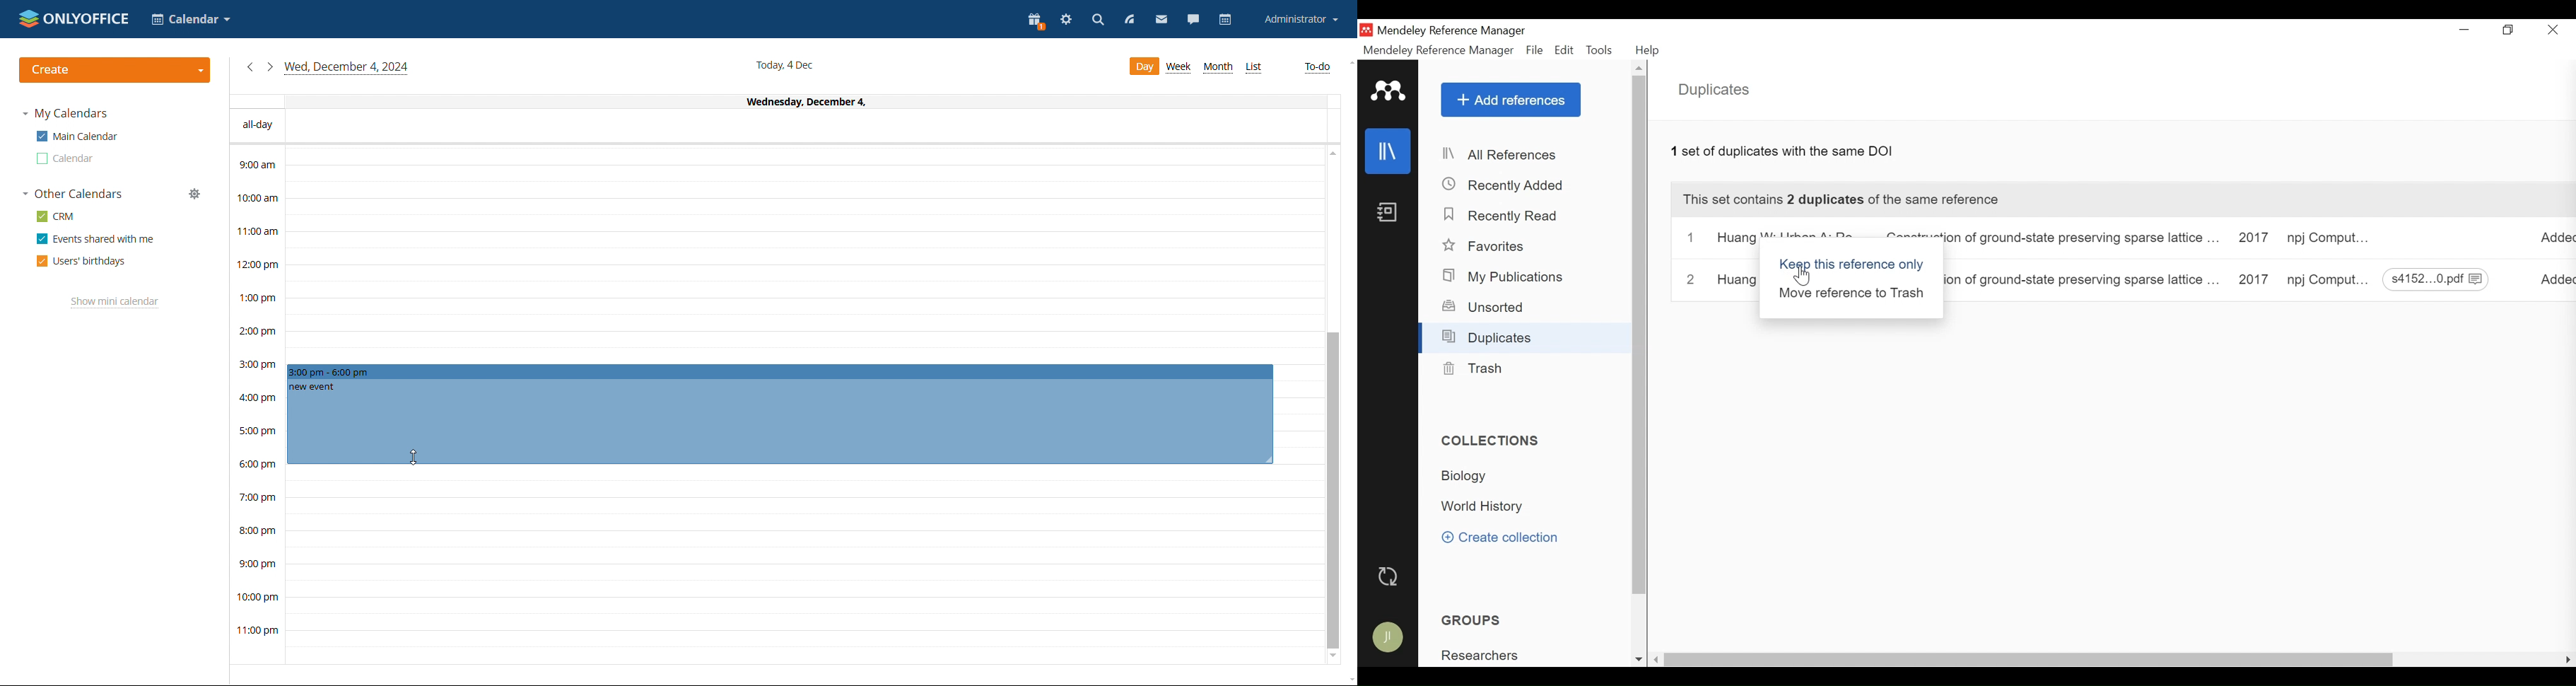 Image resolution: width=2576 pixels, height=700 pixels. I want to click on Create Collection, so click(1499, 539).